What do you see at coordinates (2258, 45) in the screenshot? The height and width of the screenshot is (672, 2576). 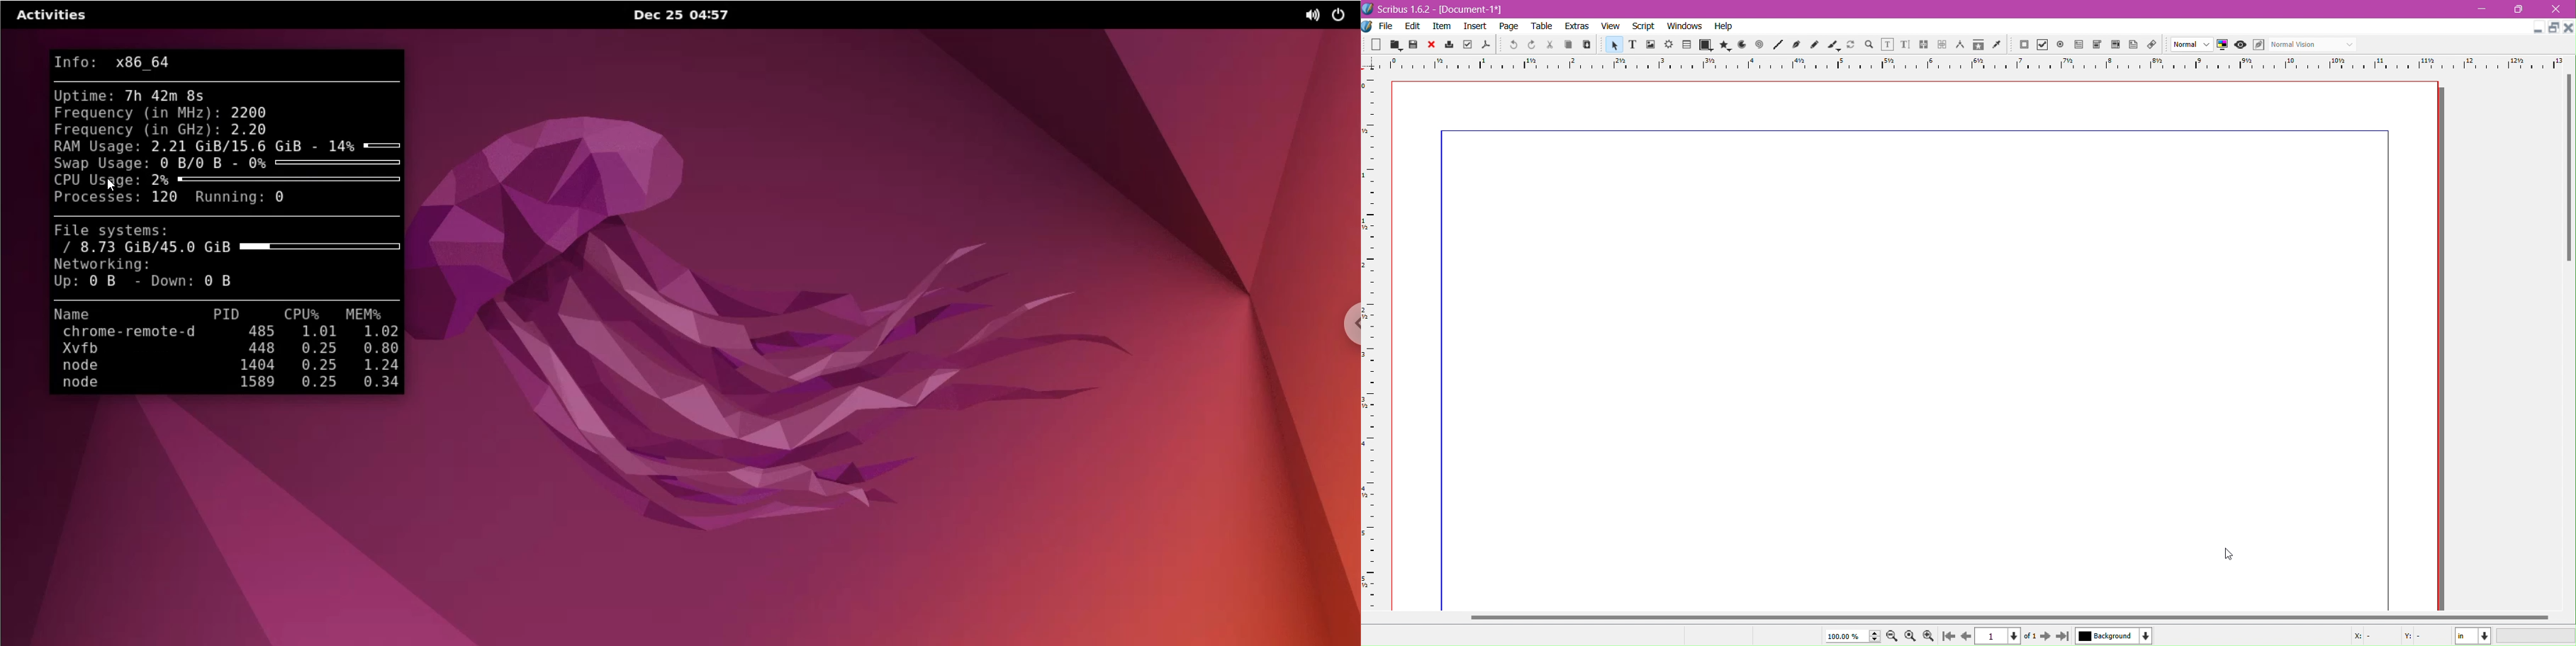 I see `edit preview mode` at bounding box center [2258, 45].